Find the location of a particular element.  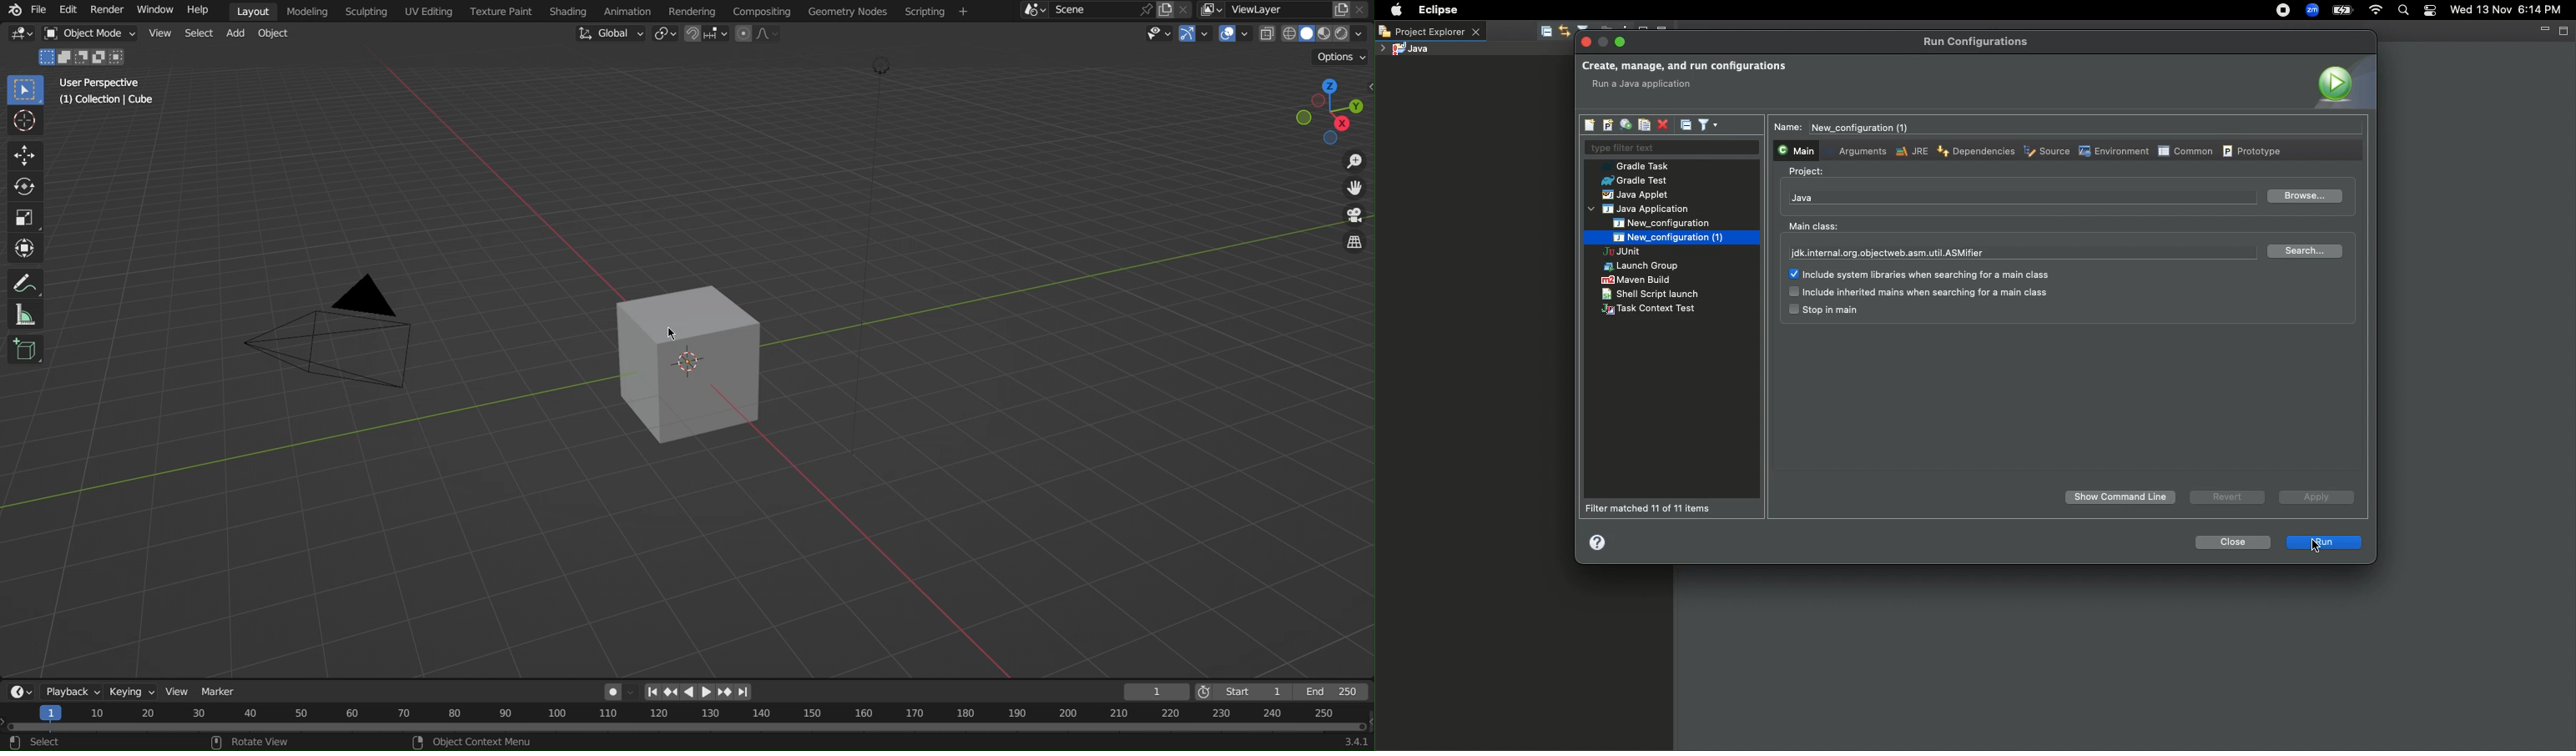

Select is located at coordinates (196, 33).